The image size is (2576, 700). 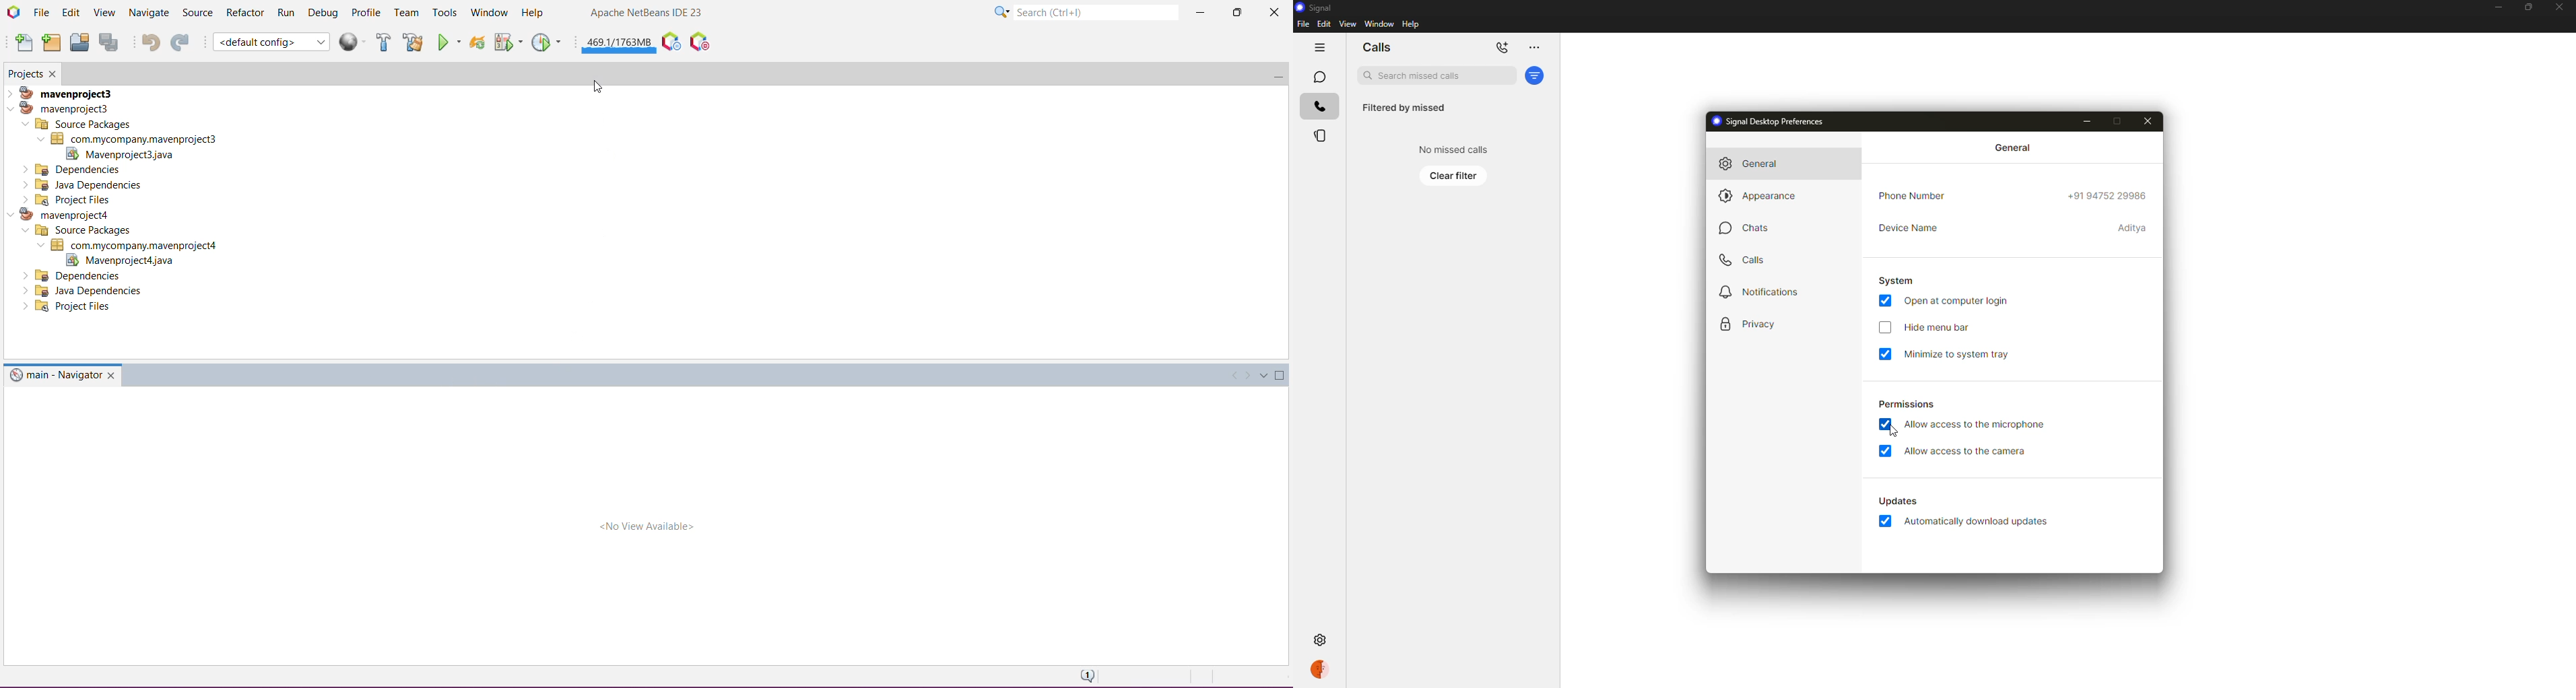 What do you see at coordinates (1885, 301) in the screenshot?
I see `enabled` at bounding box center [1885, 301].